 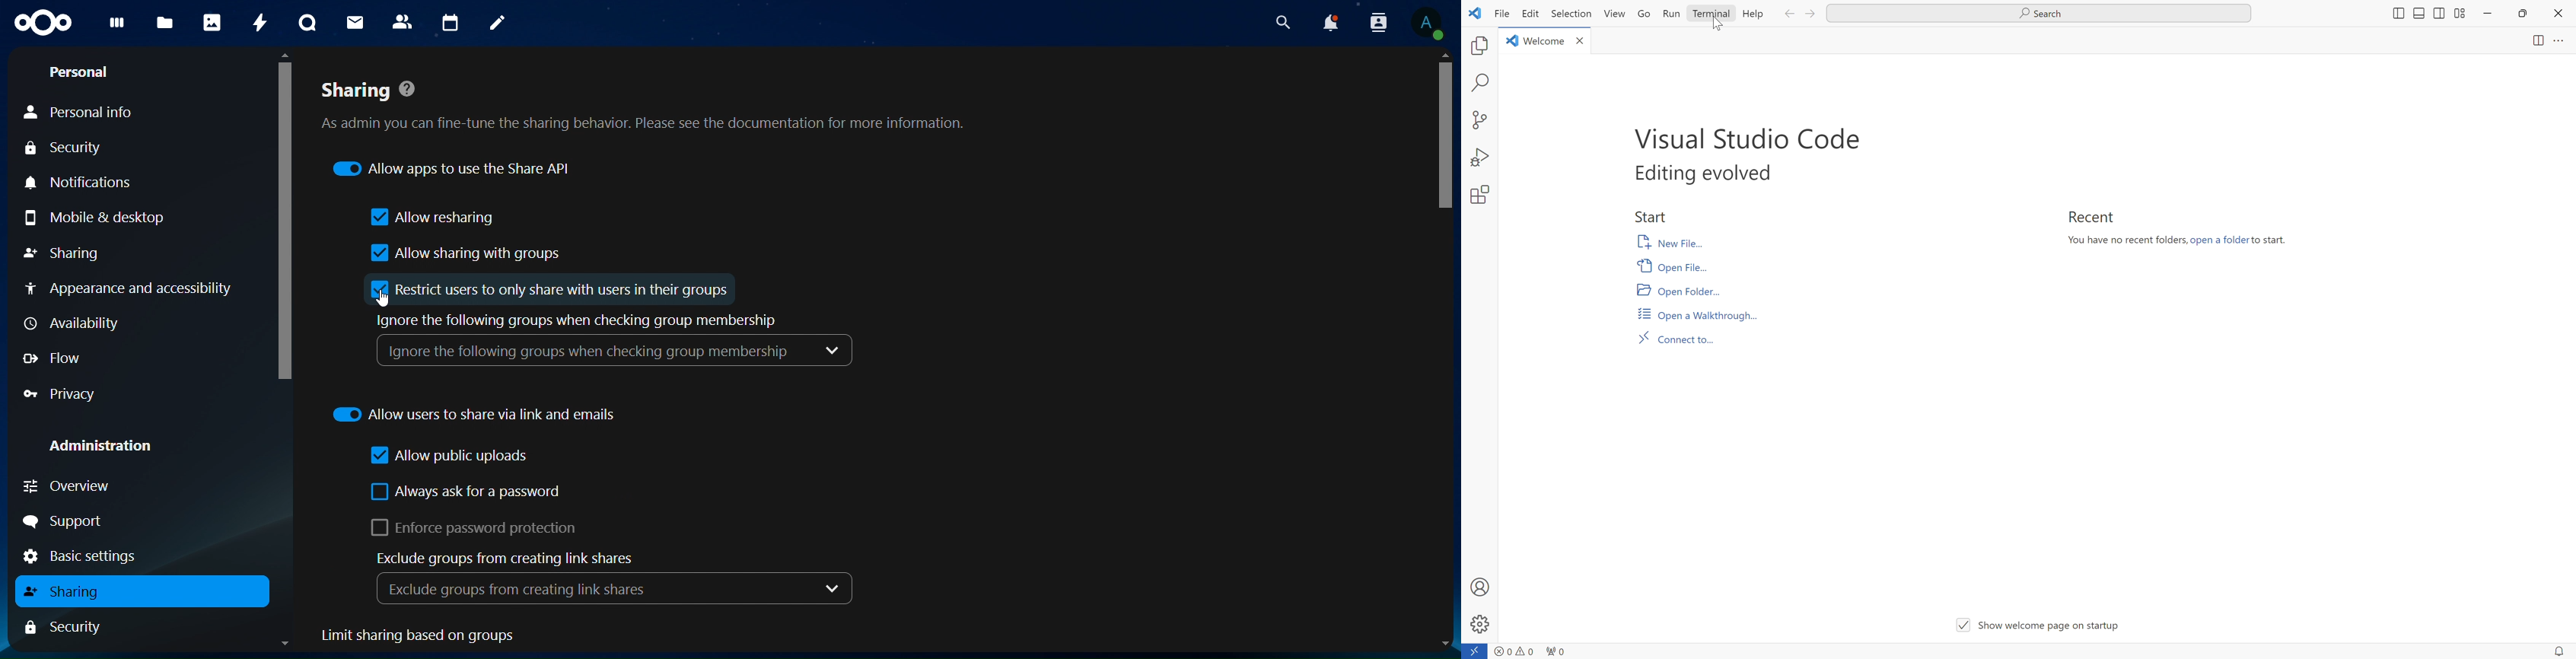 What do you see at coordinates (443, 636) in the screenshot?
I see `limit sharing based on groups` at bounding box center [443, 636].